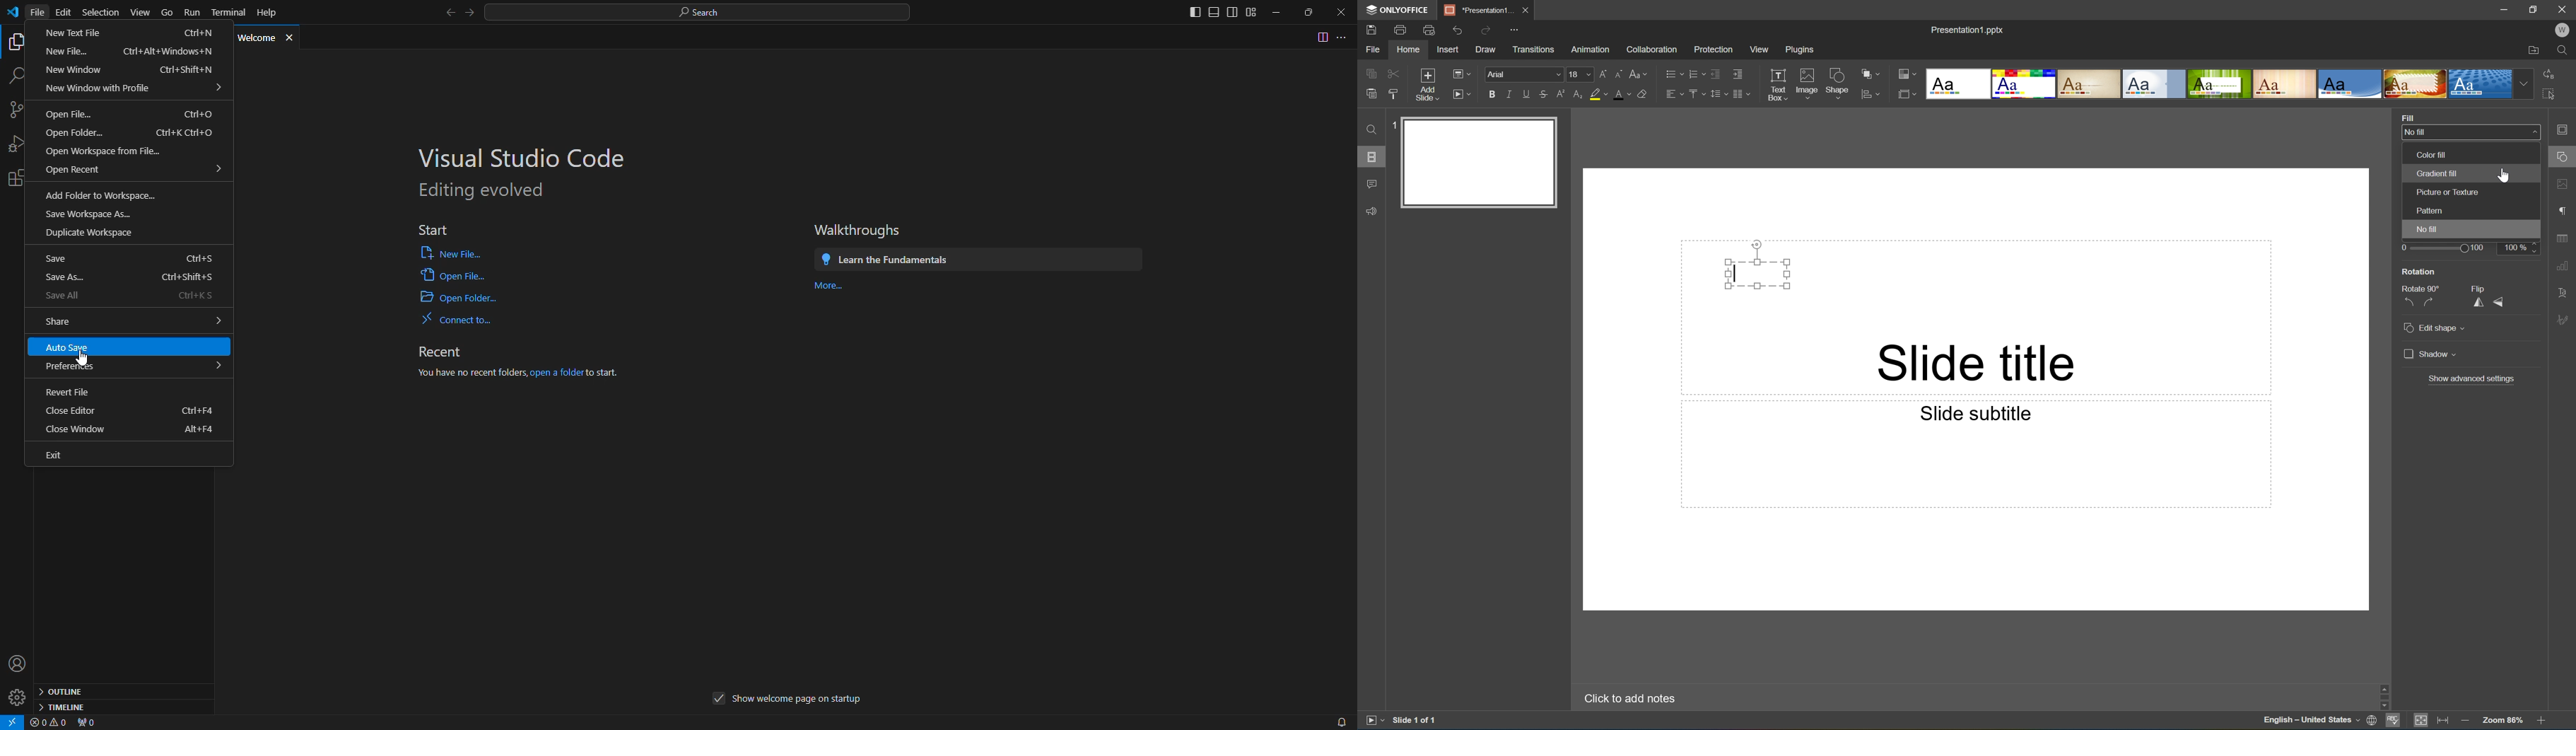 The image size is (2576, 756). What do you see at coordinates (2566, 130) in the screenshot?
I see `Slide settings` at bounding box center [2566, 130].